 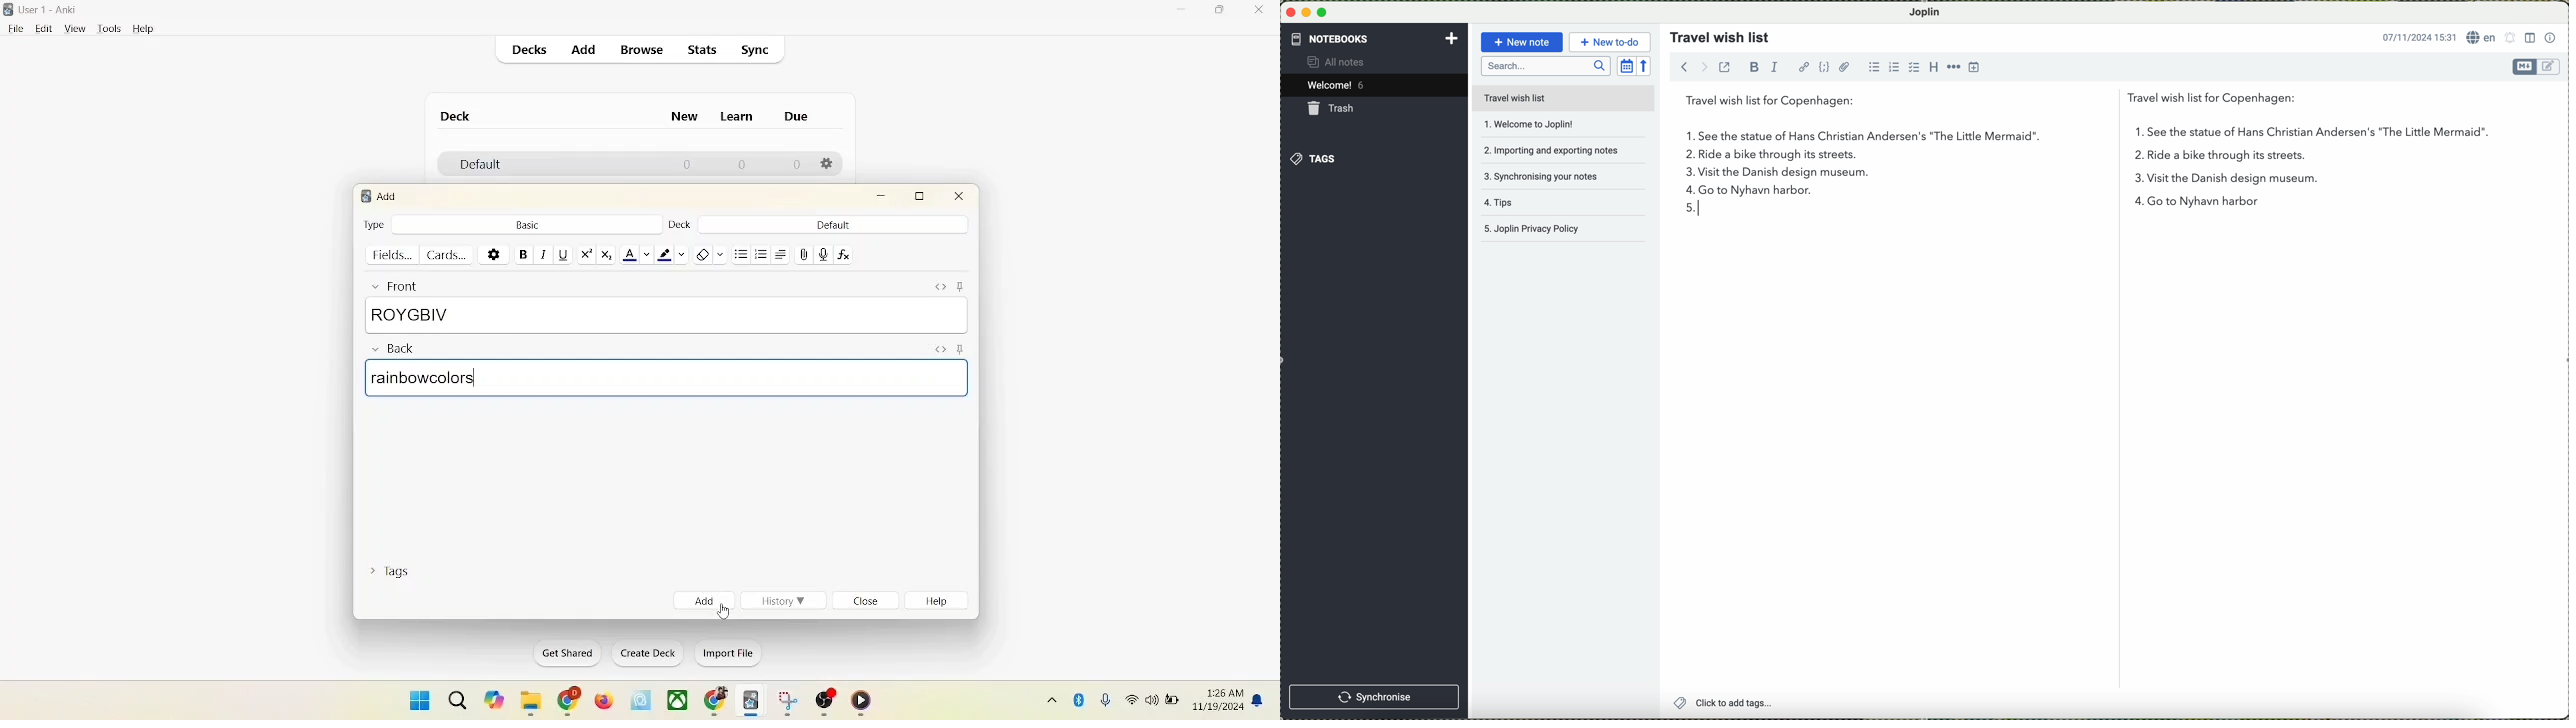 What do you see at coordinates (1996, 192) in the screenshot?
I see `go to nyhavn harbor` at bounding box center [1996, 192].